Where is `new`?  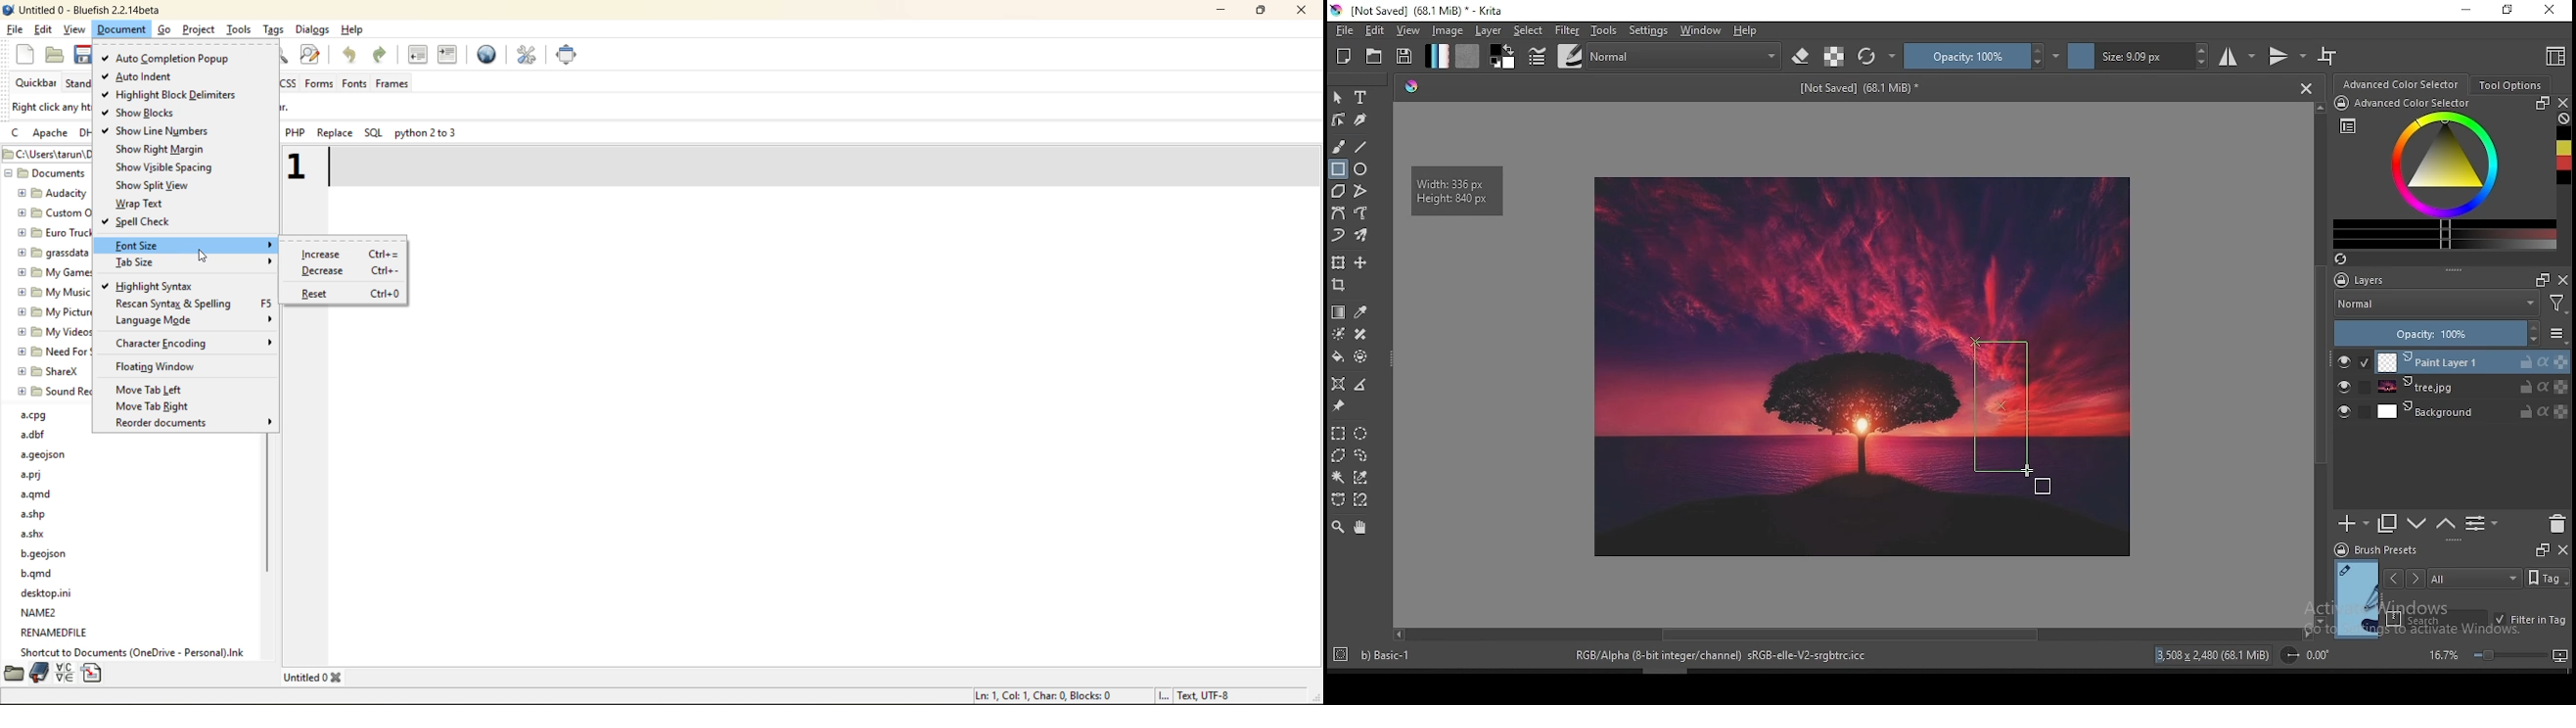
new is located at coordinates (25, 52).